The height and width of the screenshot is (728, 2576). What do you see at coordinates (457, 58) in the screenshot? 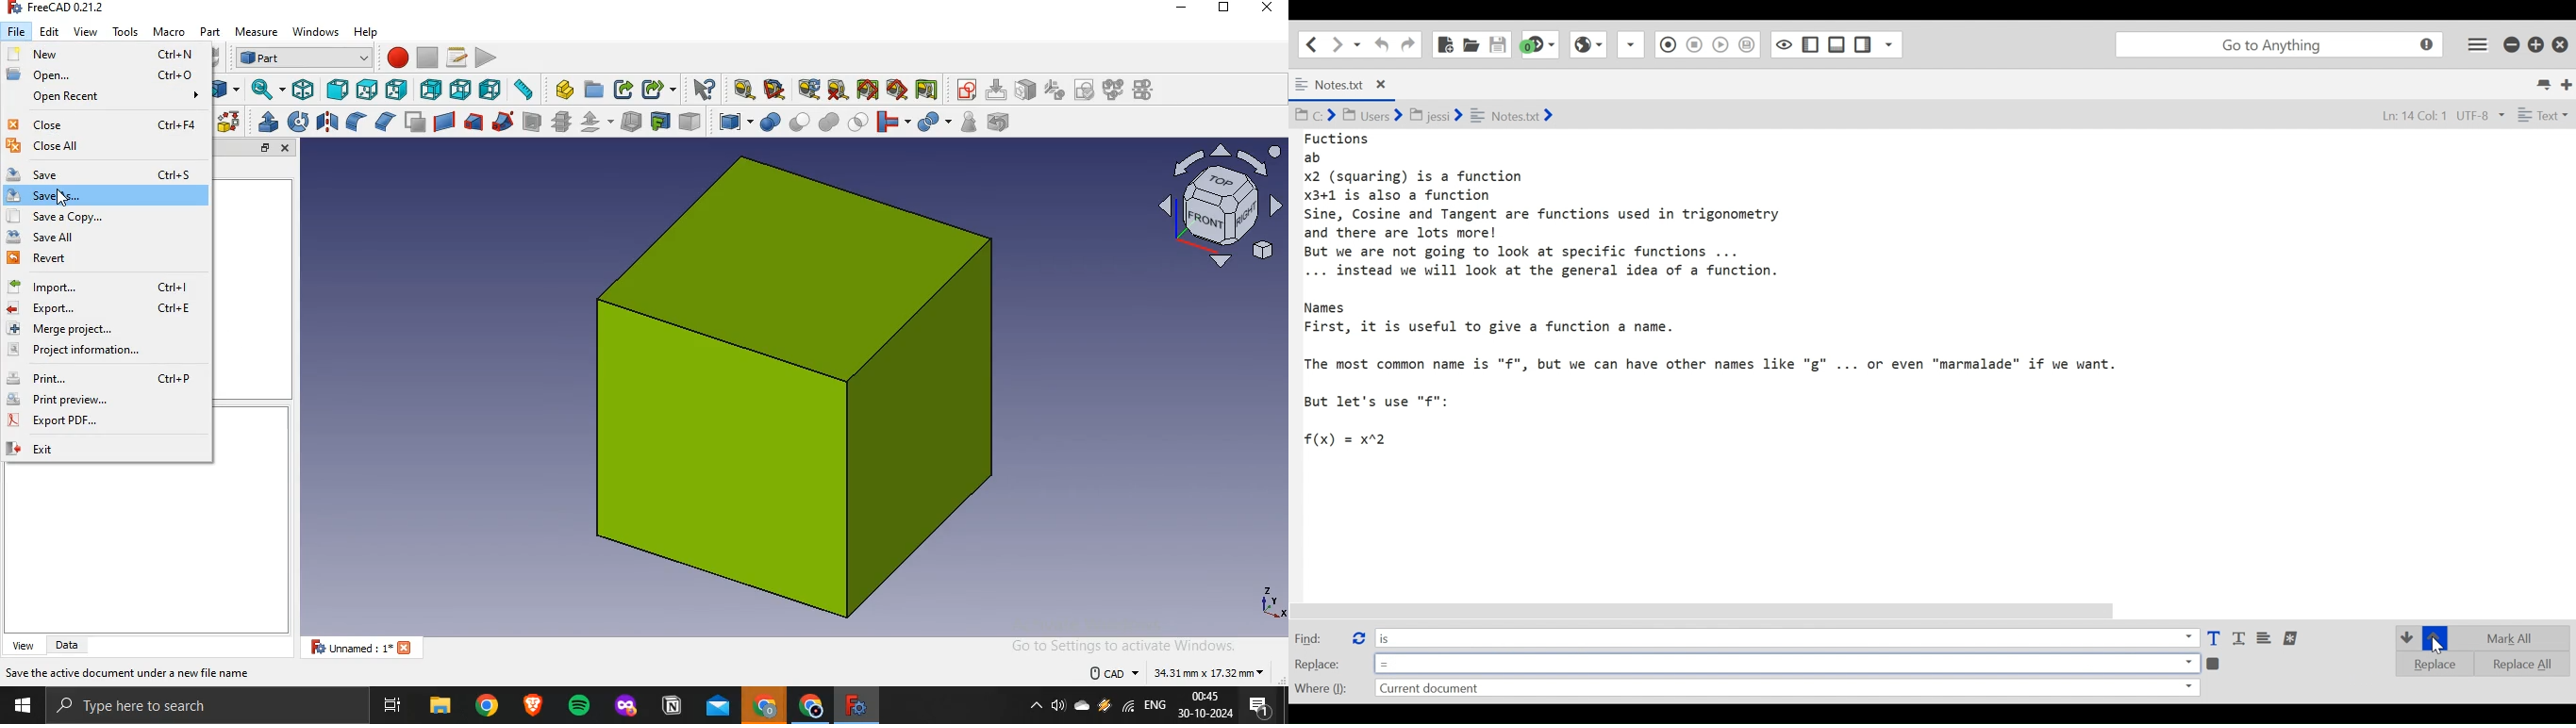
I see `macros` at bounding box center [457, 58].